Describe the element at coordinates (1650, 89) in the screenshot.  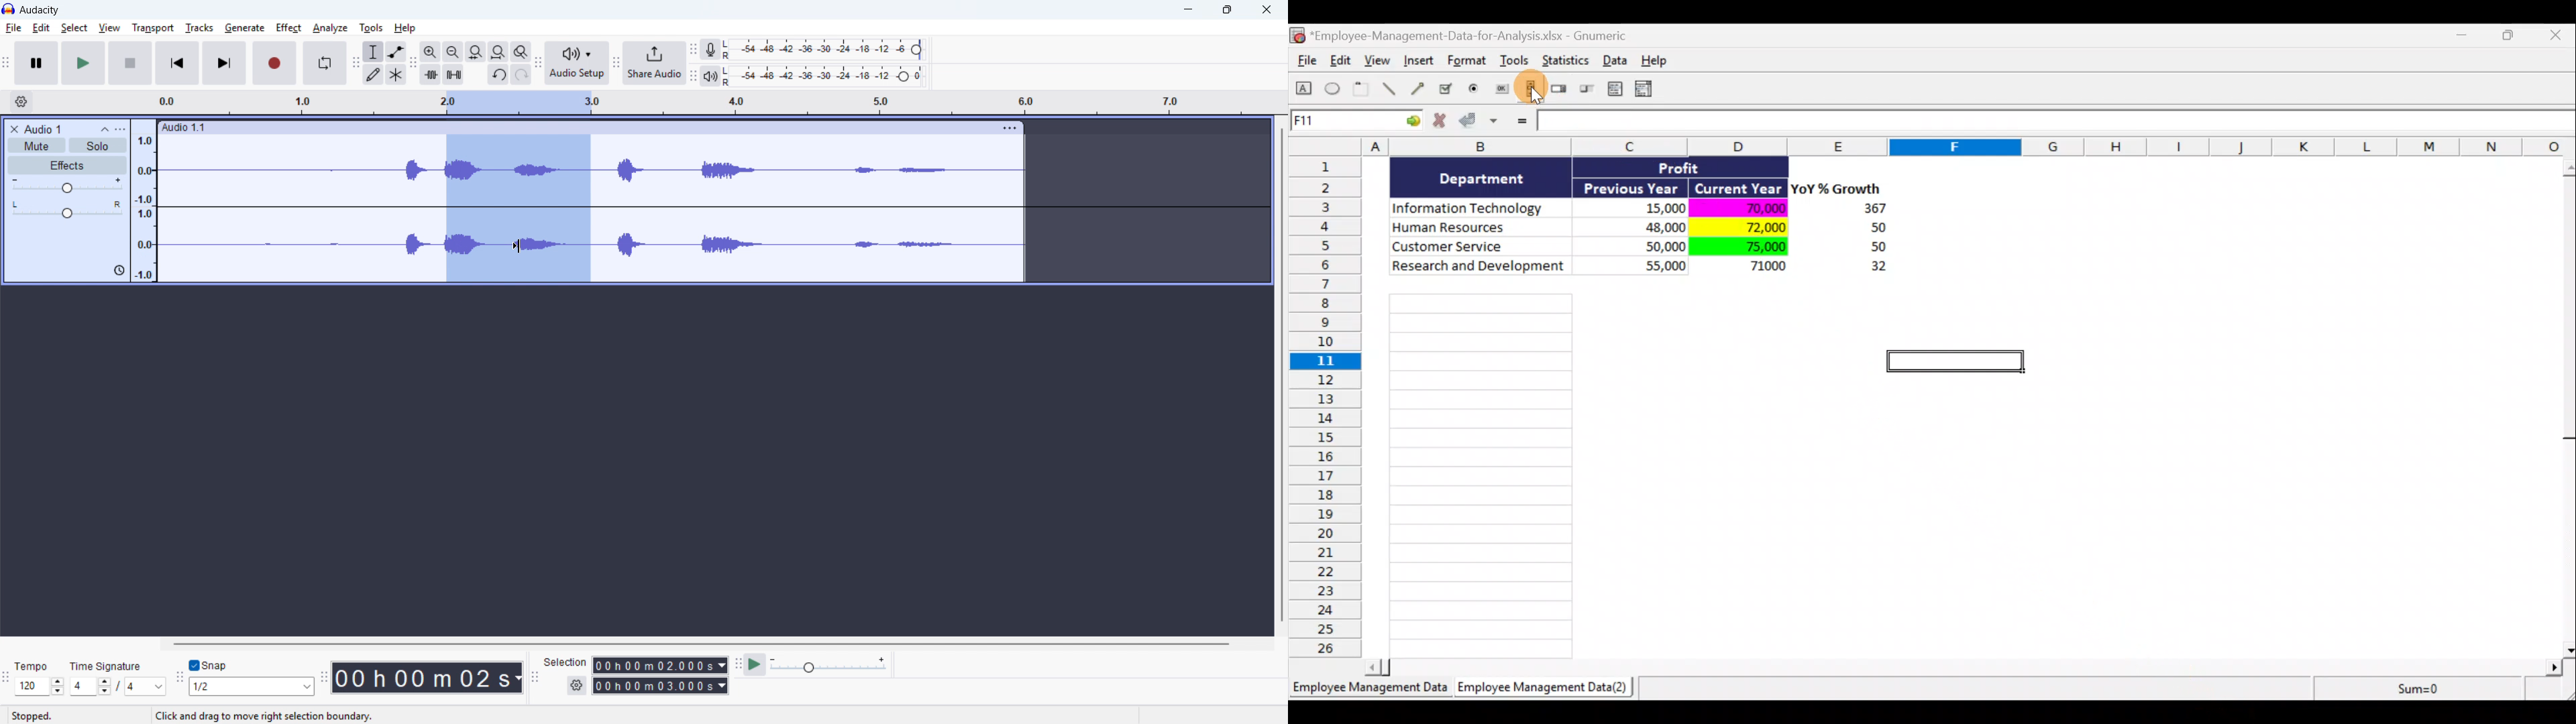
I see `Create a combo box` at that location.